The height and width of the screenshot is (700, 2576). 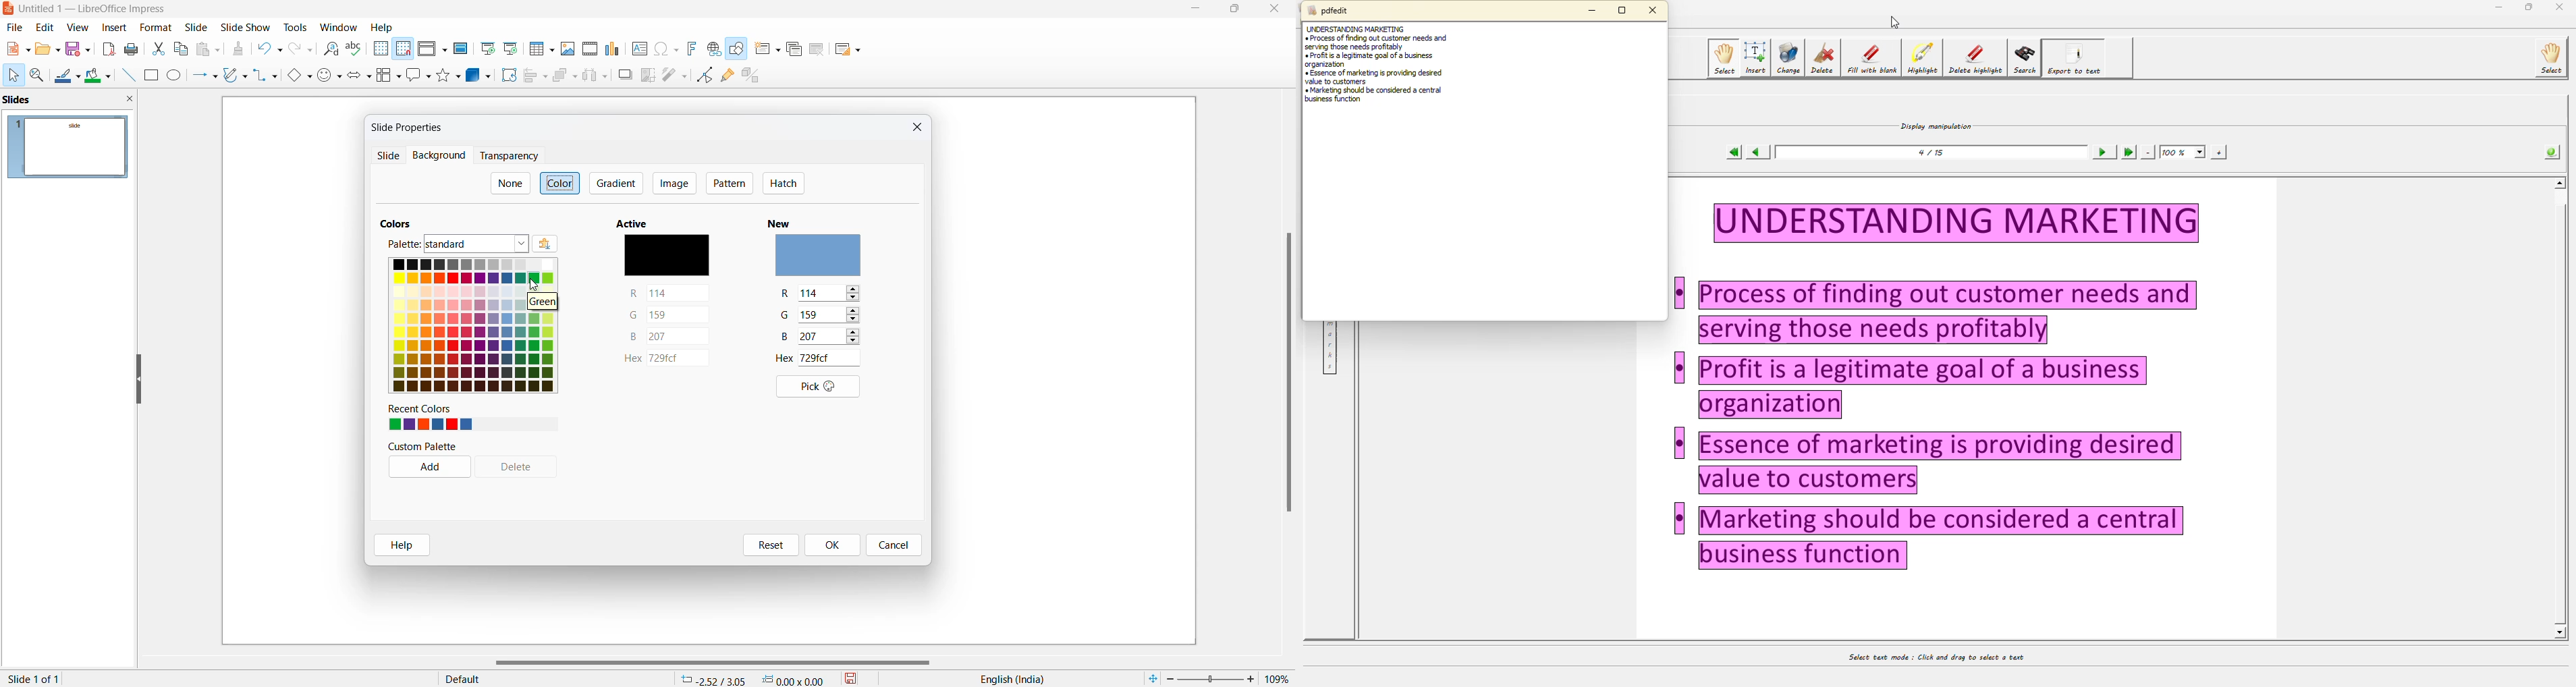 I want to click on insert fontwork text, so click(x=691, y=48).